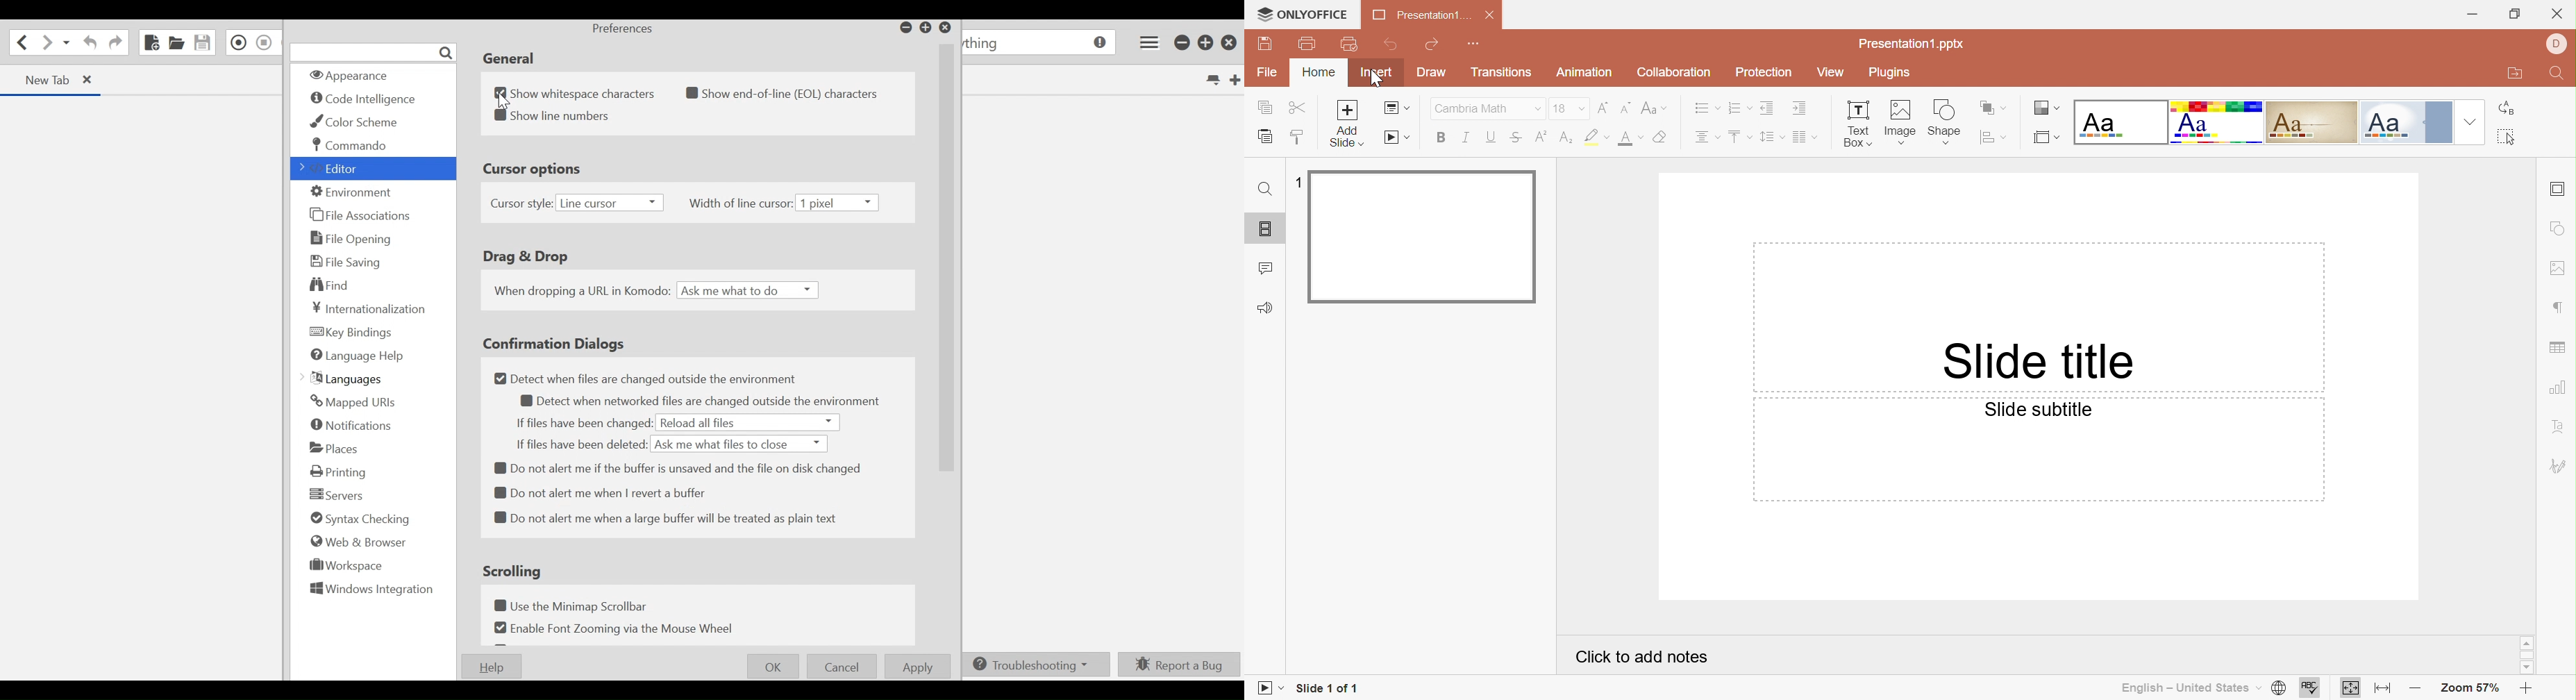 Image resolution: width=2576 pixels, height=700 pixels. What do you see at coordinates (741, 205) in the screenshot?
I see `Width of line cursor` at bounding box center [741, 205].